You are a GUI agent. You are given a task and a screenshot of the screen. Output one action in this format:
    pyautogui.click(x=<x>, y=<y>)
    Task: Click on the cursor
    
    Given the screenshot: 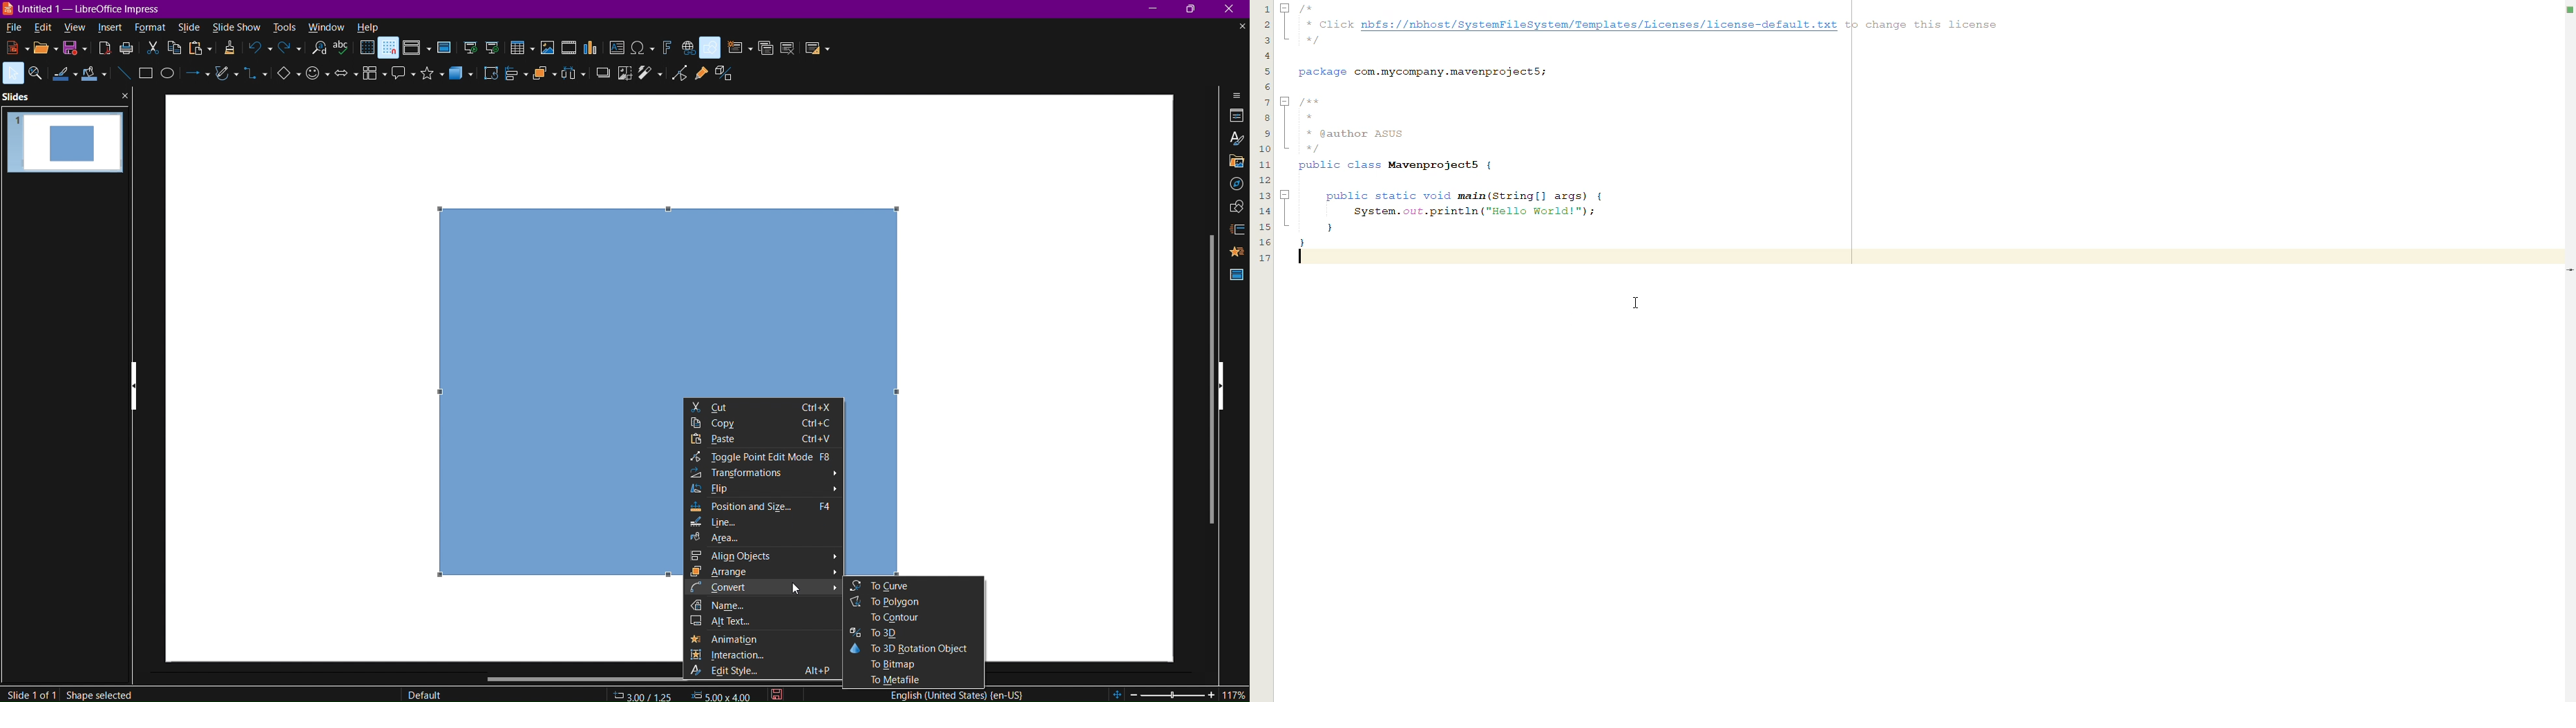 What is the action you would take?
    pyautogui.click(x=796, y=589)
    